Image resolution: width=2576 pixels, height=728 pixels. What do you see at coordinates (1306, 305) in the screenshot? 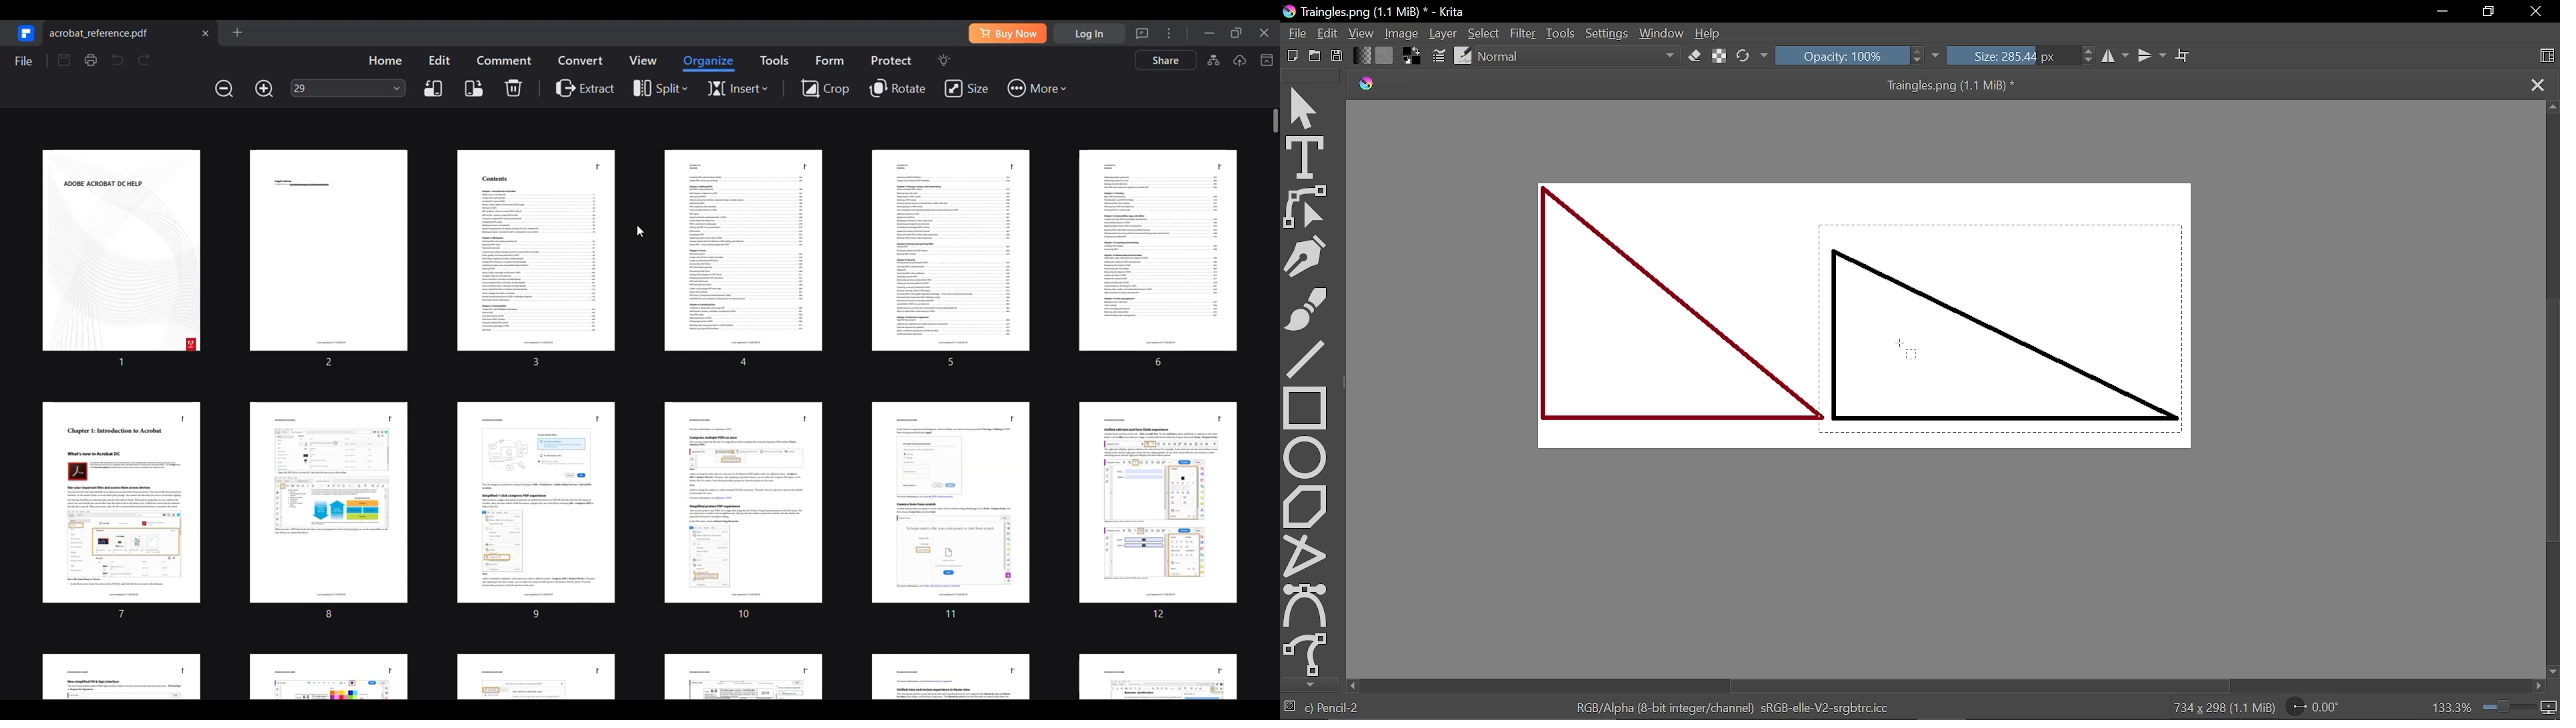
I see `Freehand brush tool` at bounding box center [1306, 305].